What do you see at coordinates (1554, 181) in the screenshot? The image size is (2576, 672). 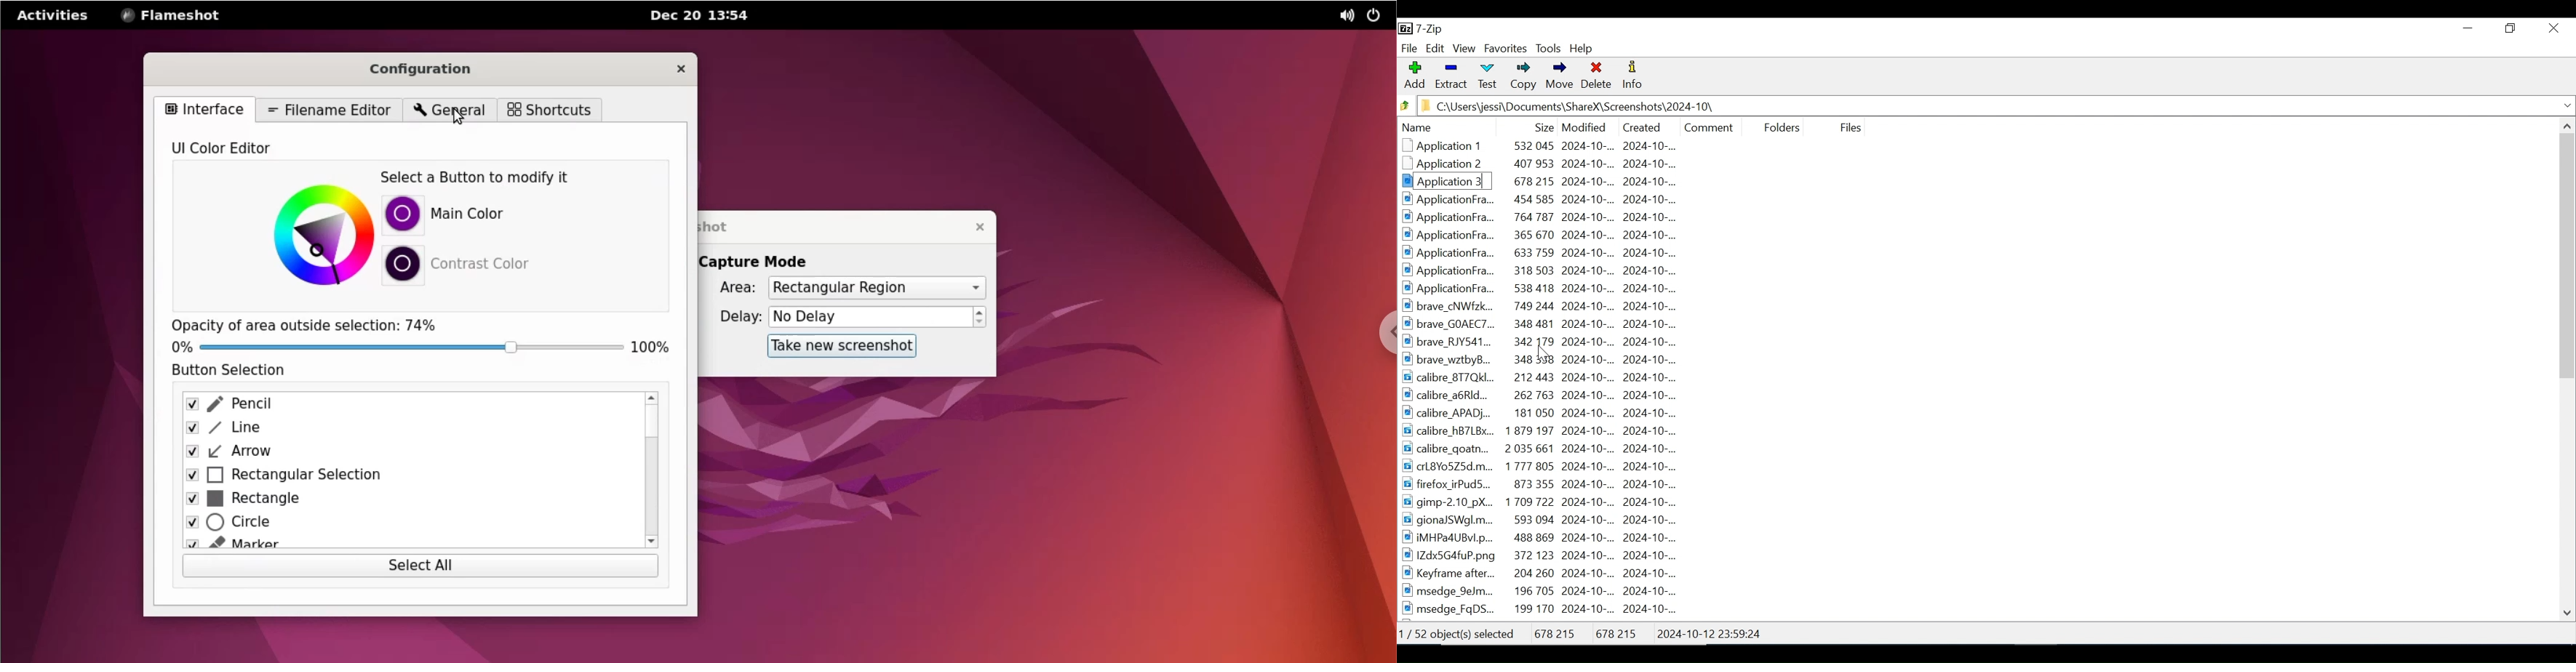 I see `Applicationfra... 678 215 2024-10-.. 2024-10-...` at bounding box center [1554, 181].